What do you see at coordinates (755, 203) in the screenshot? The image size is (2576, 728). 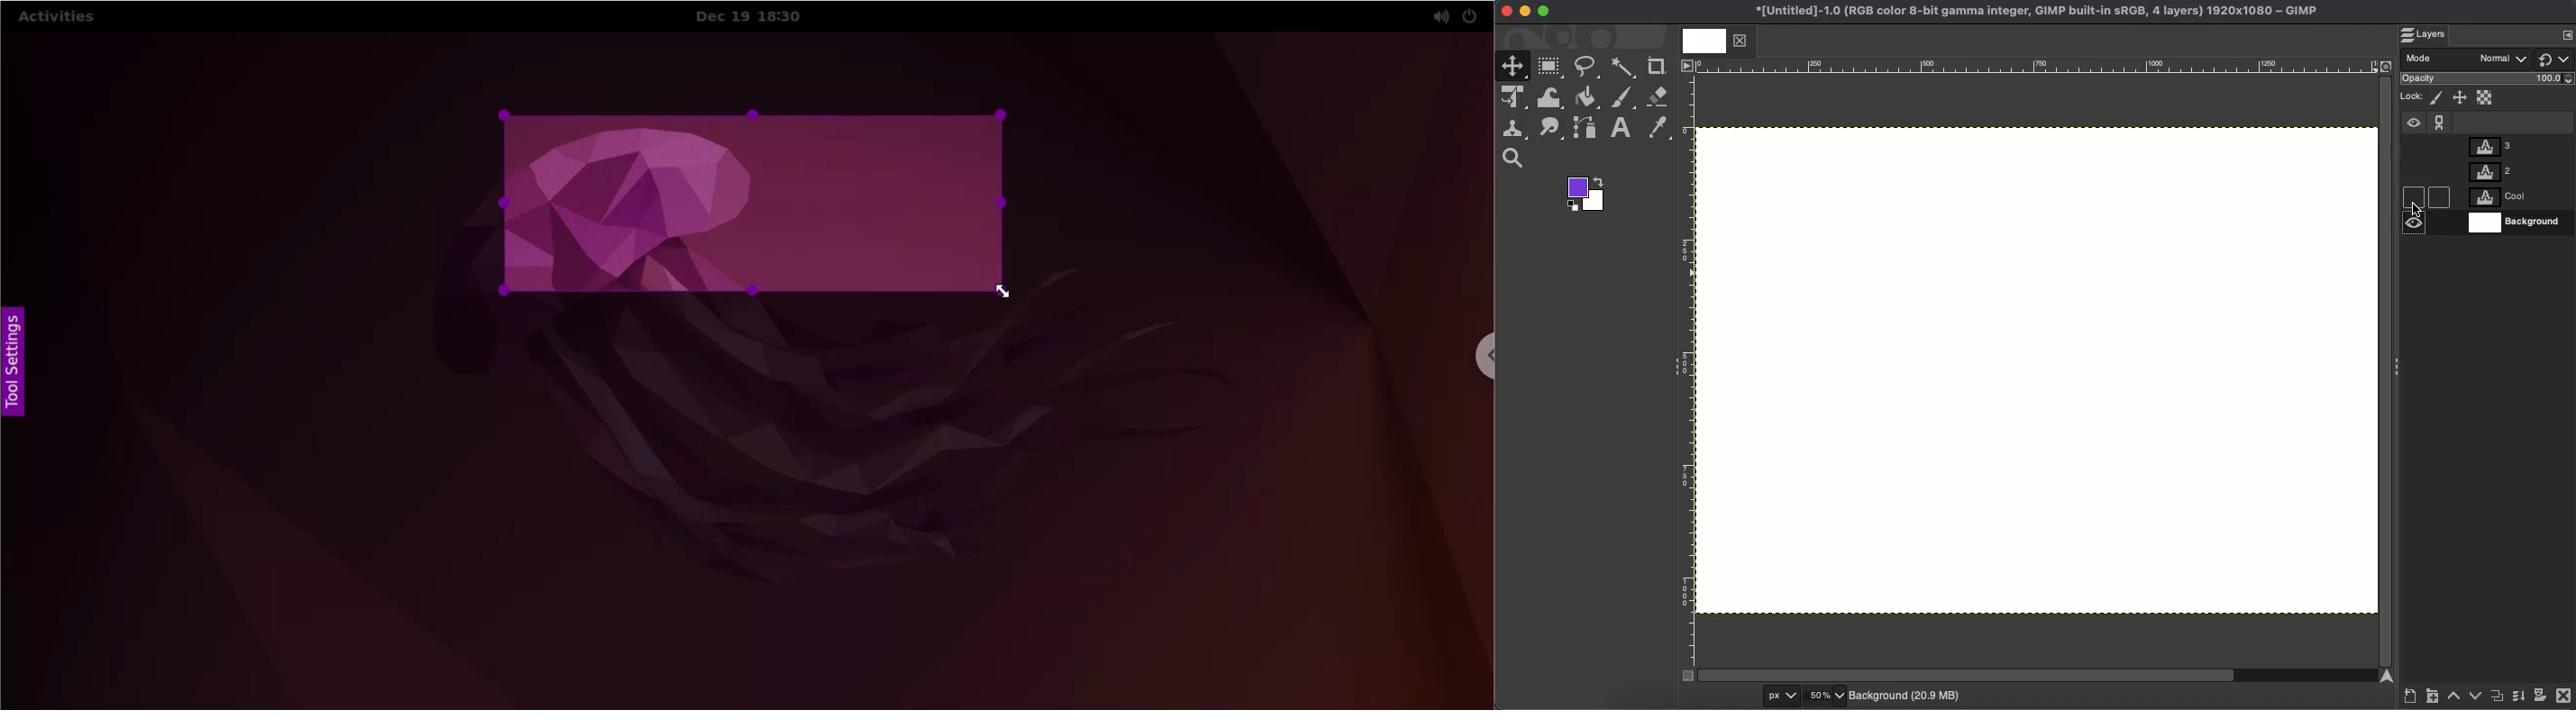 I see `selected capture area` at bounding box center [755, 203].